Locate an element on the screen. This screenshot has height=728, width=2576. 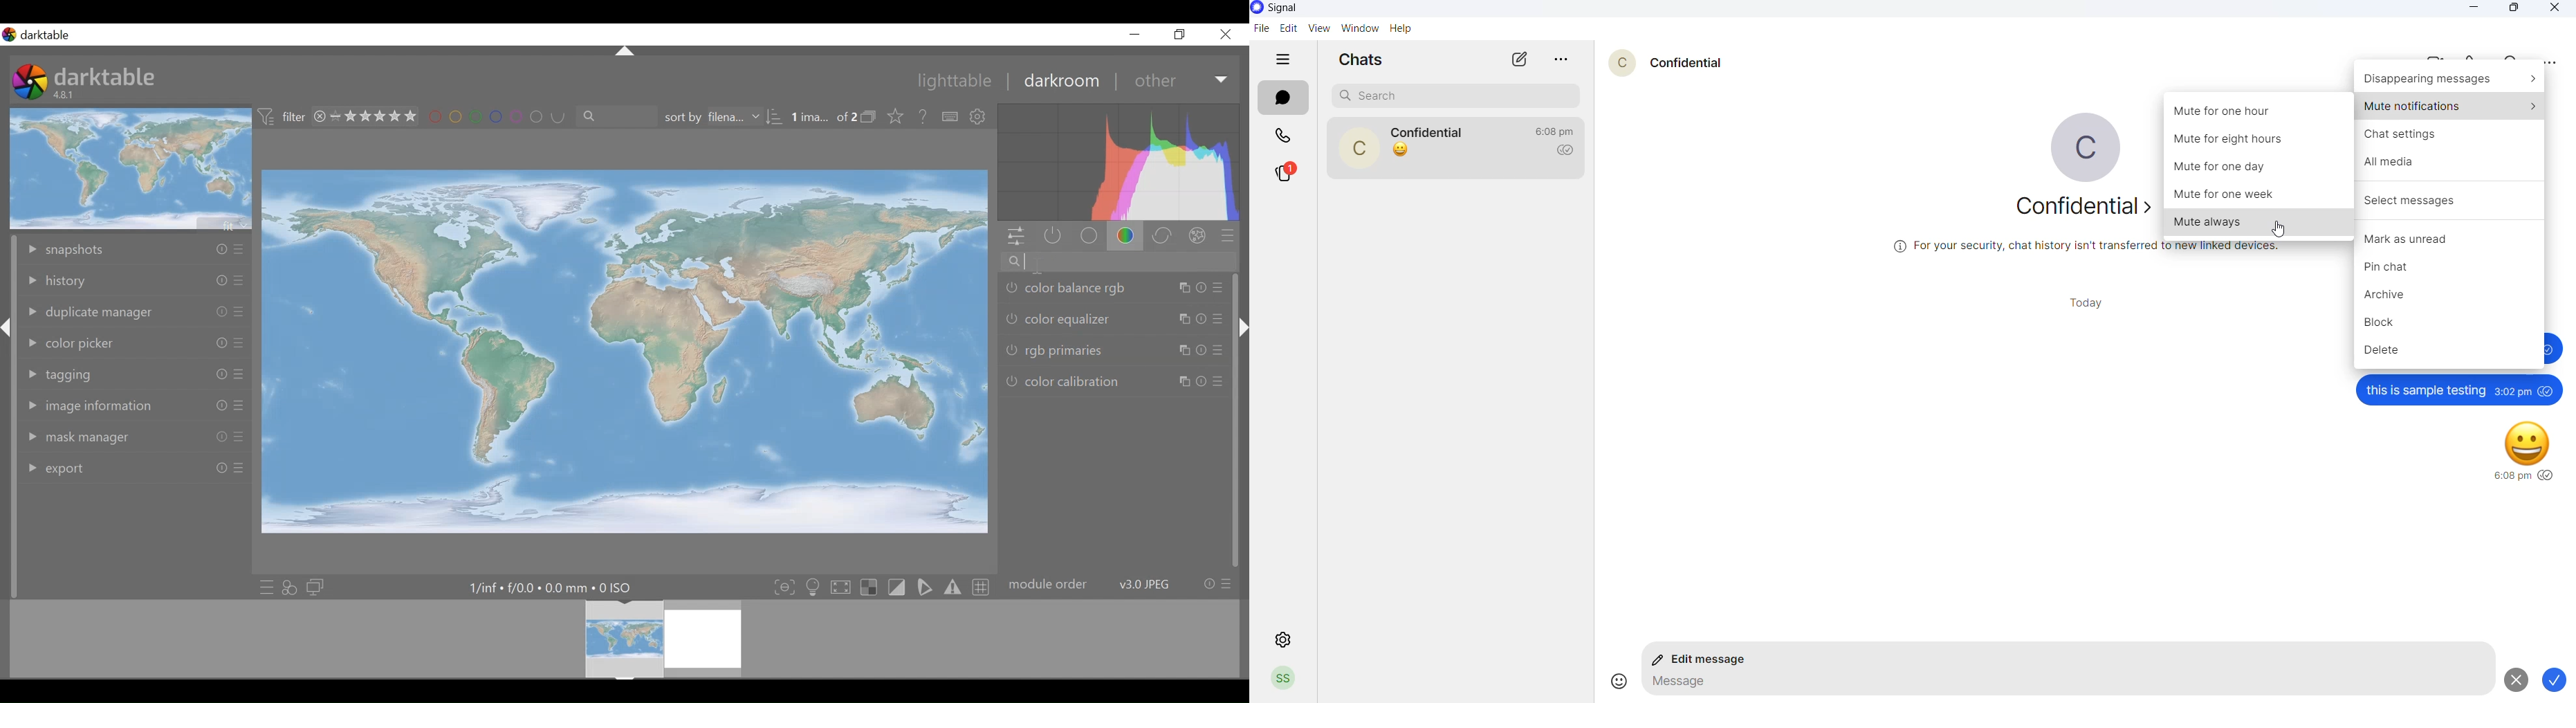
mute for one week is located at coordinates (2260, 195).